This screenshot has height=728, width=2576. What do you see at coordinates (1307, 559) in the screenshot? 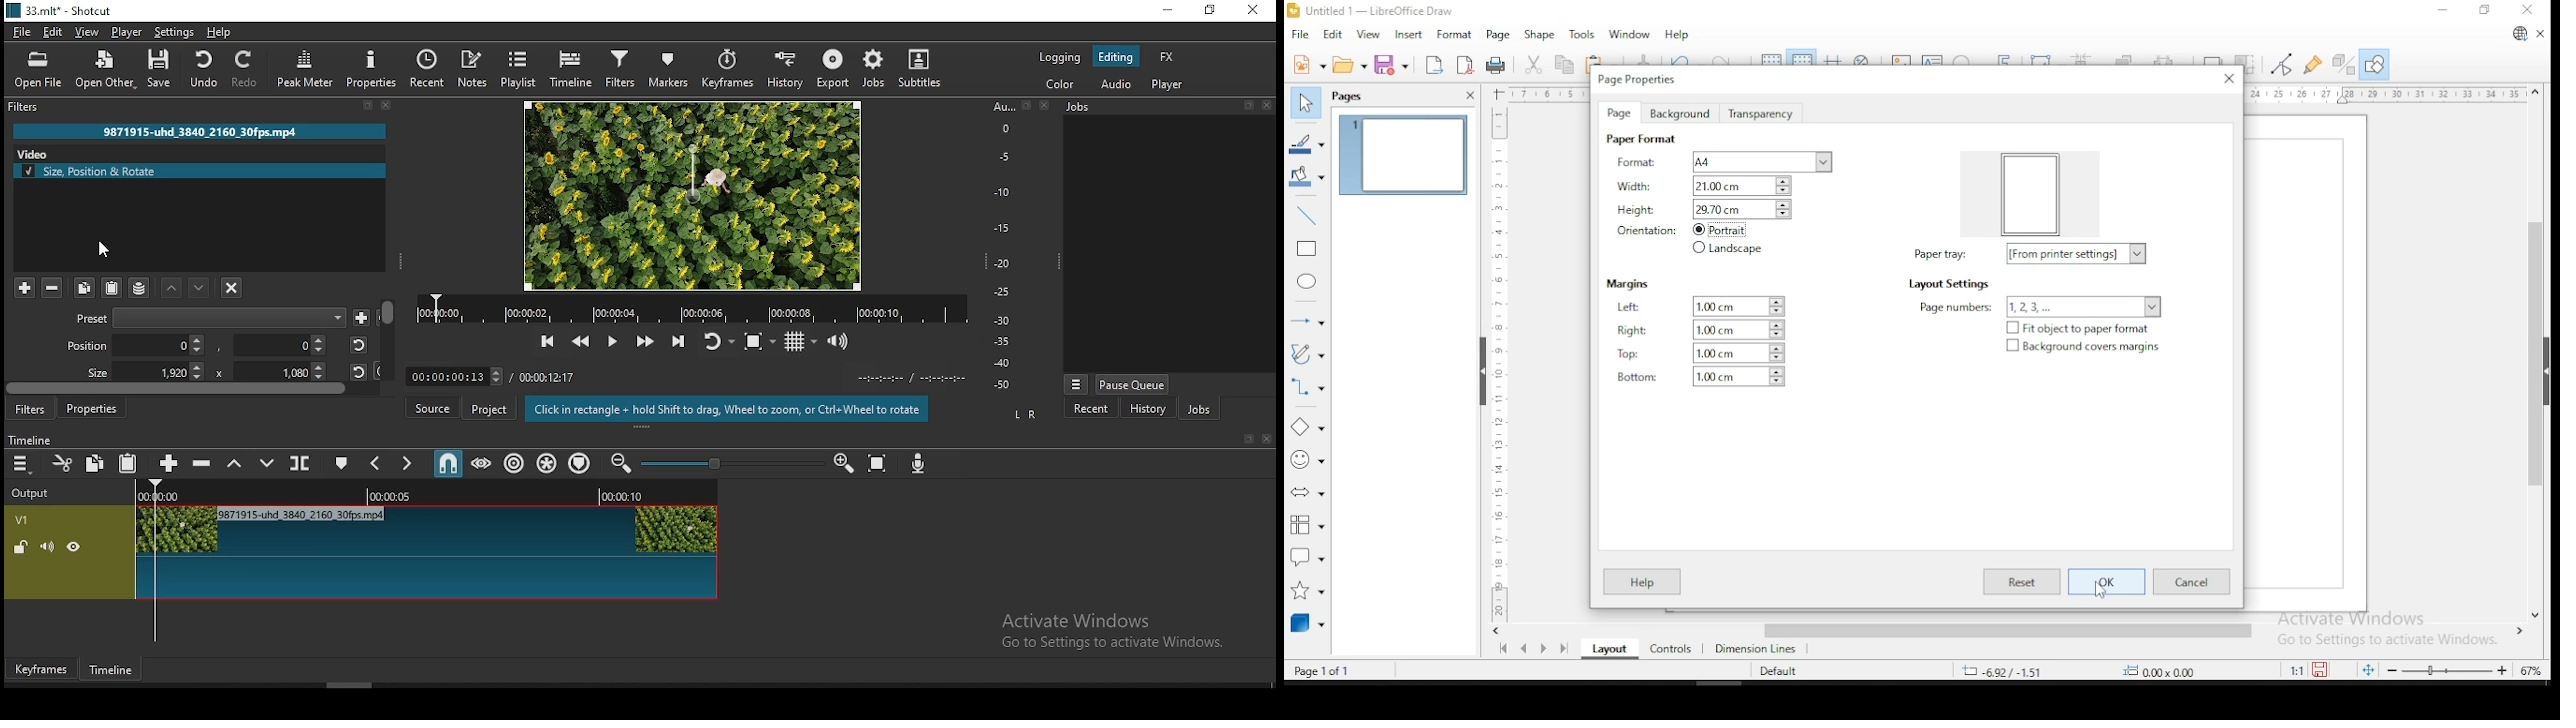
I see `callout shapes` at bounding box center [1307, 559].